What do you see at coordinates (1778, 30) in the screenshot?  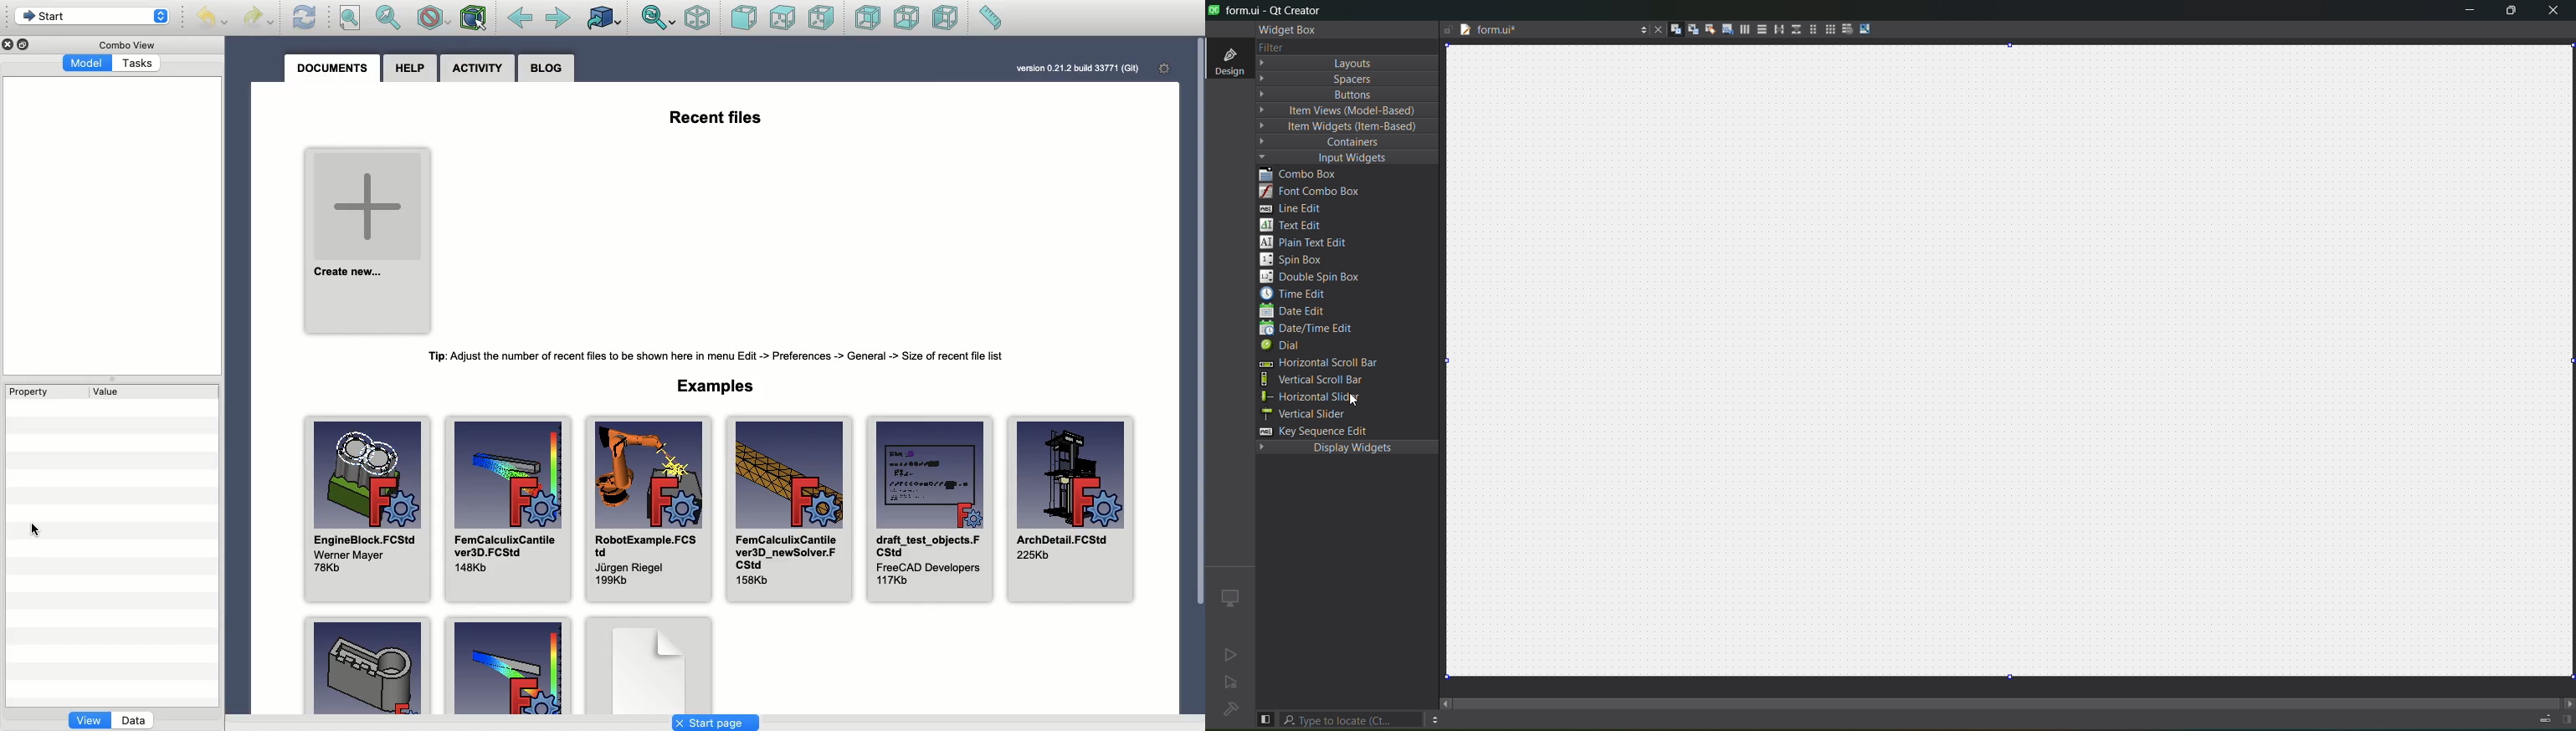 I see `horizontal splitter` at bounding box center [1778, 30].